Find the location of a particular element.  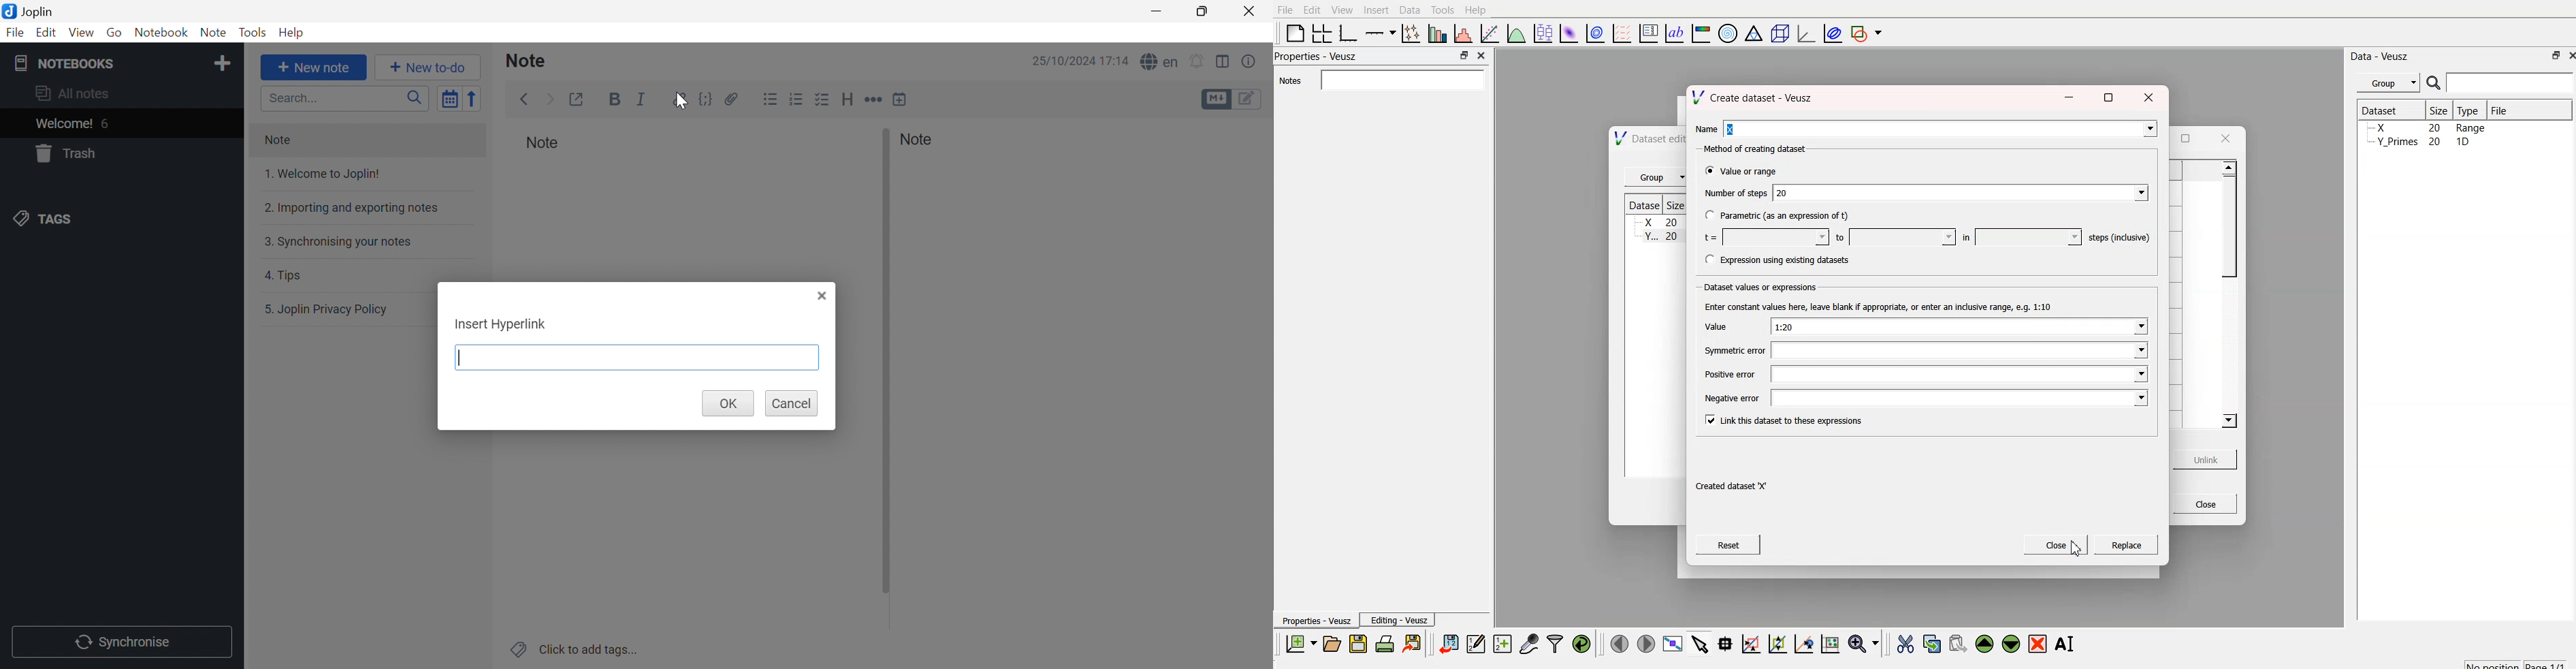

Checkbox is located at coordinates (823, 99).